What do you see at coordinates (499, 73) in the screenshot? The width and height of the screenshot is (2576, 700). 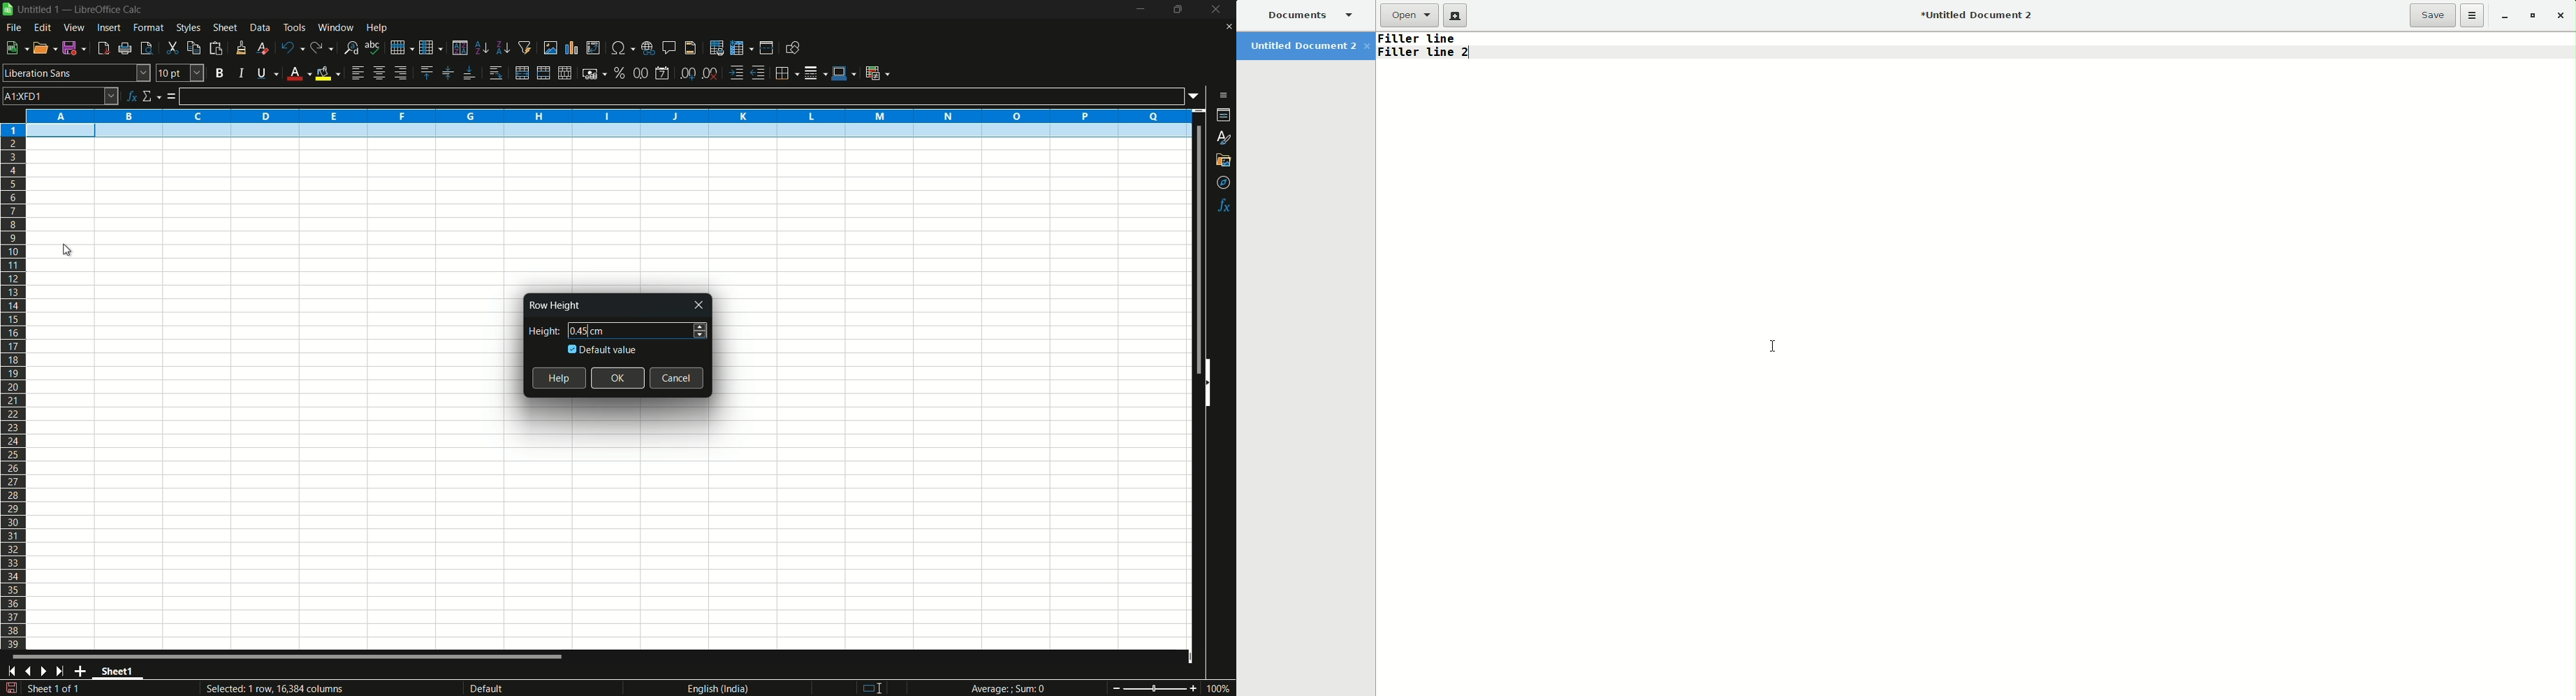 I see `wrap text` at bounding box center [499, 73].